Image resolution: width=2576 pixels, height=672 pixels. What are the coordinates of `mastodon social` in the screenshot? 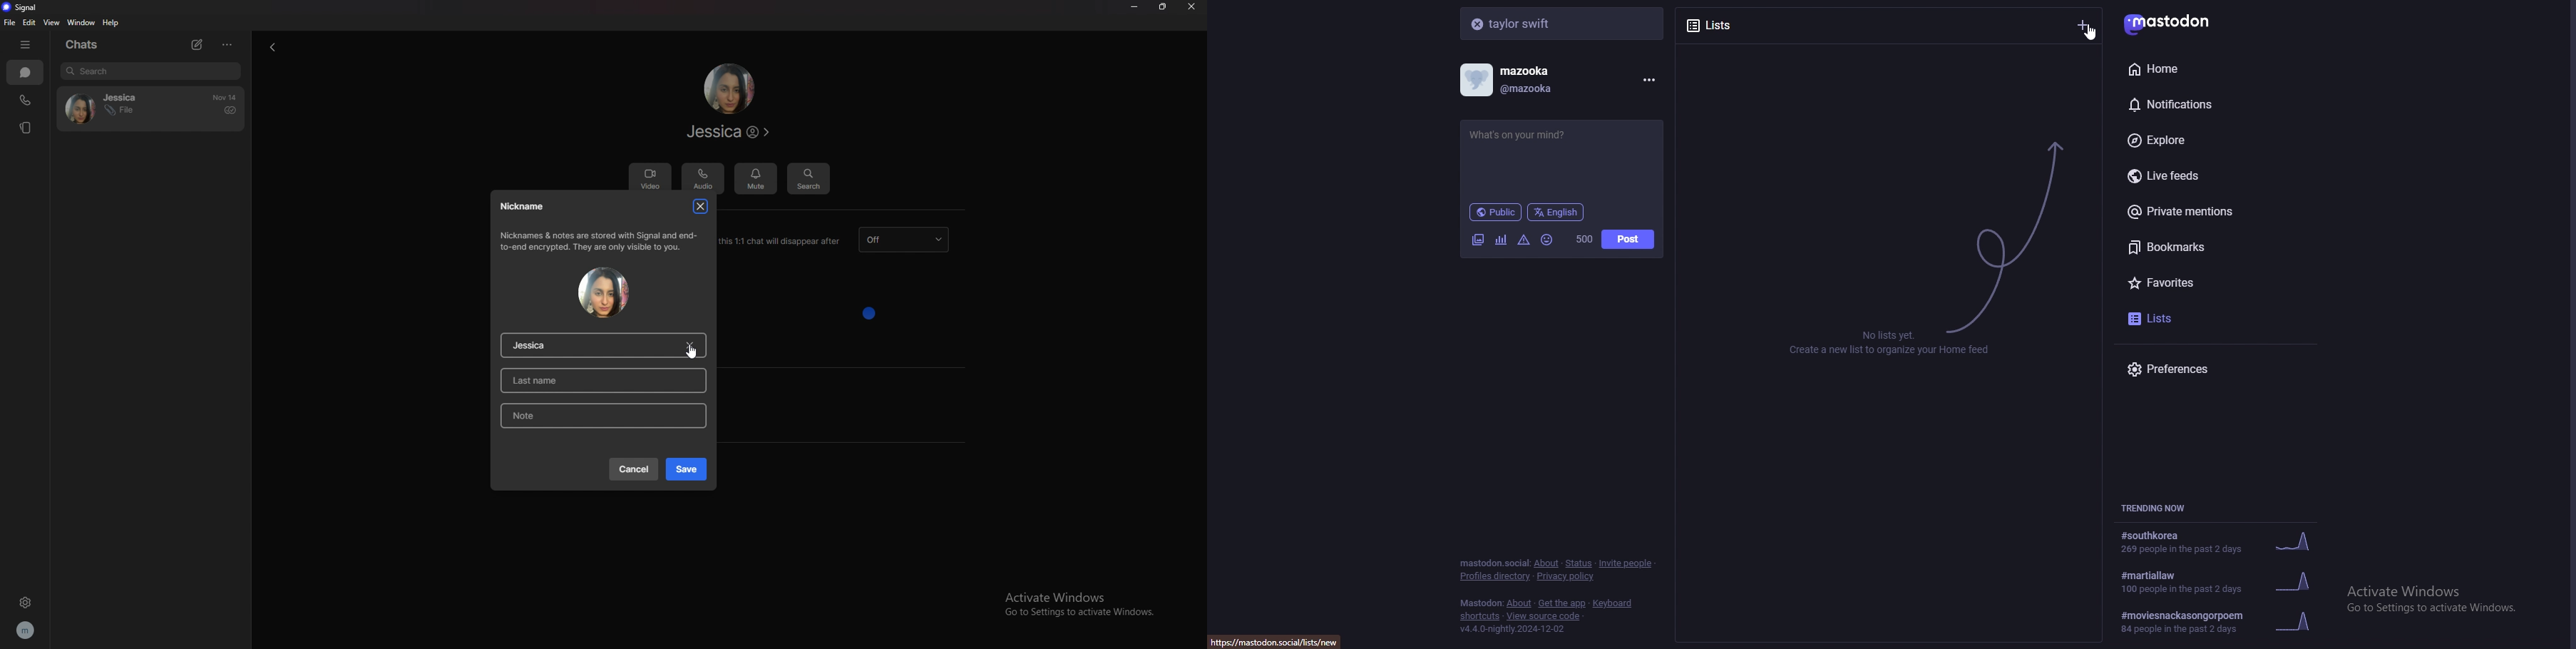 It's located at (1494, 563).